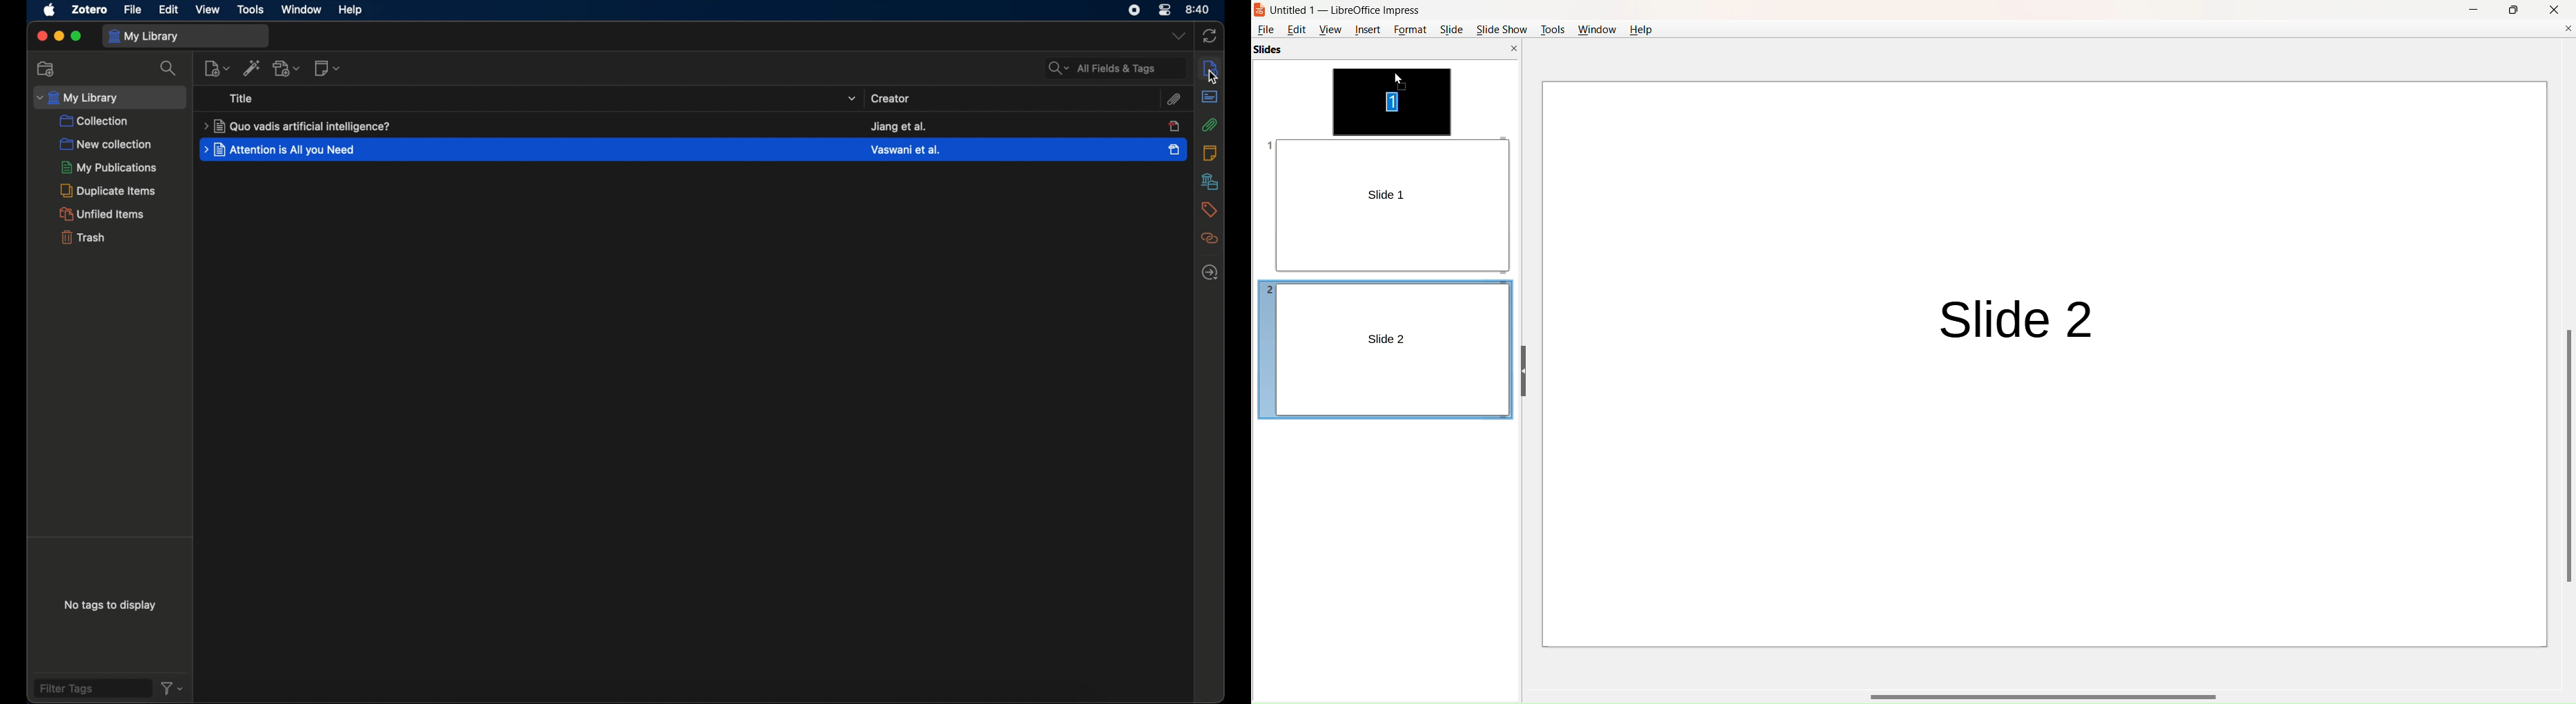 This screenshot has width=2576, height=728. Describe the element at coordinates (1116, 68) in the screenshot. I see `all fields and tags` at that location.